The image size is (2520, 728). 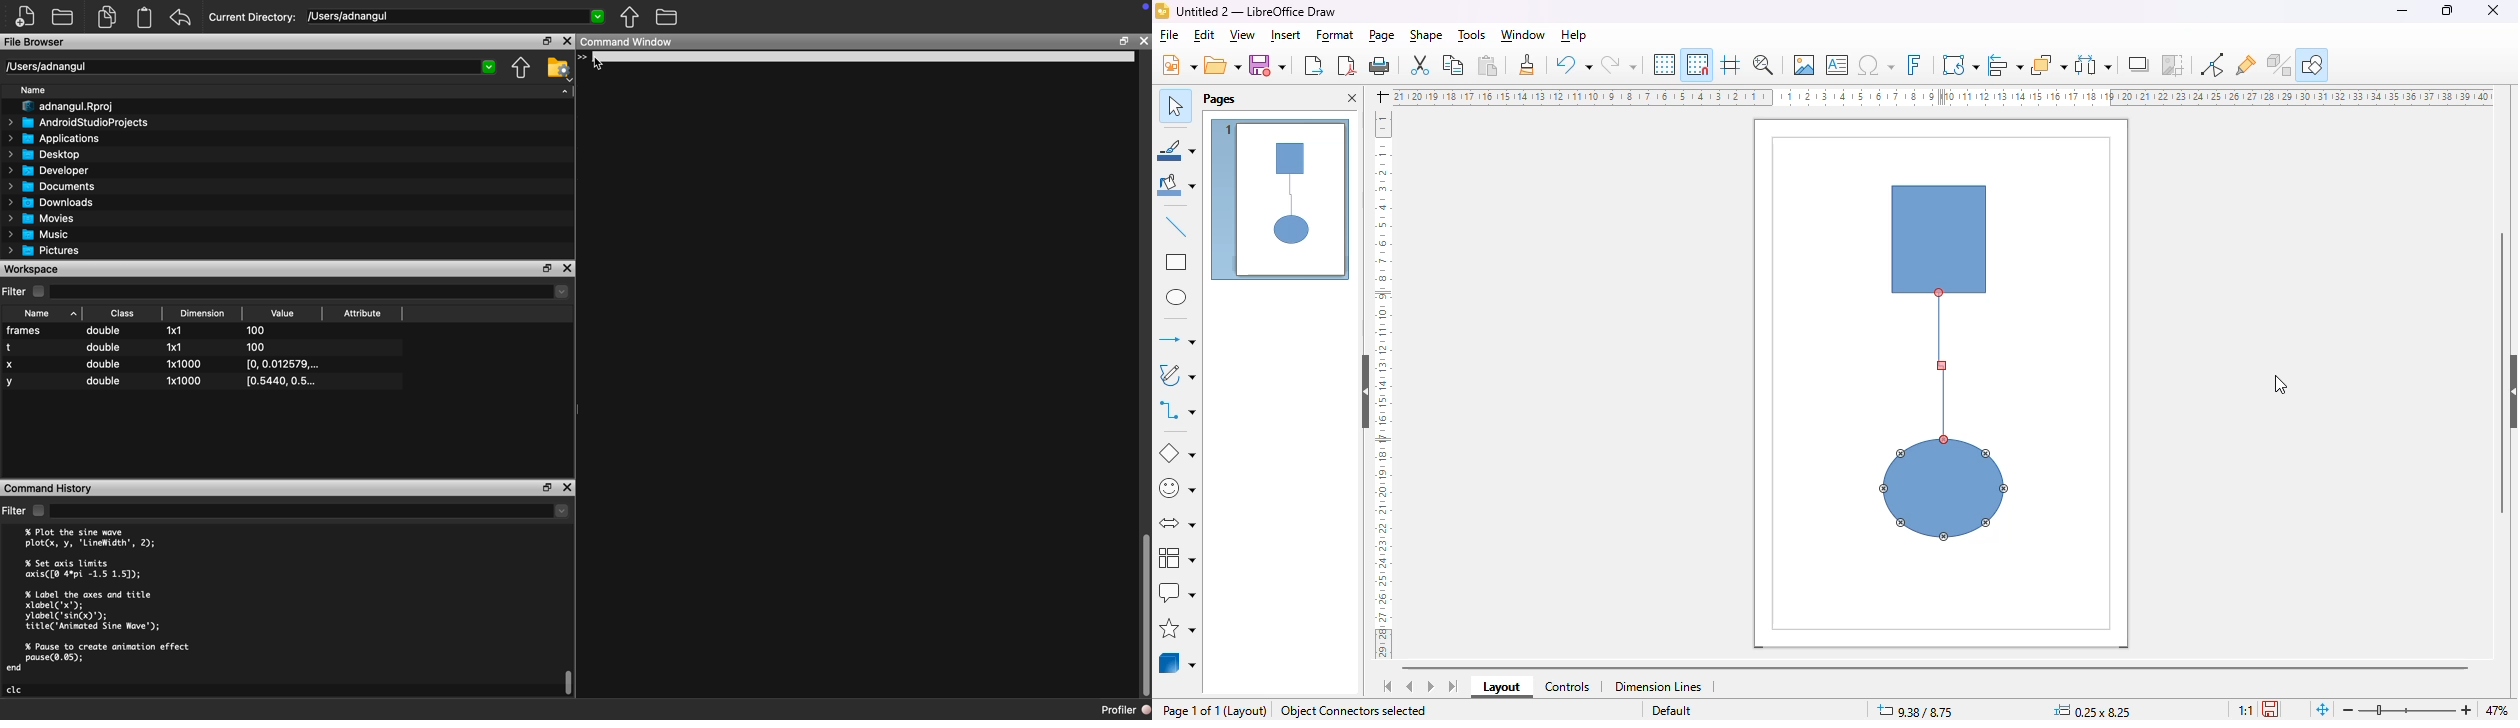 I want to click on shape 1, so click(x=1941, y=230).